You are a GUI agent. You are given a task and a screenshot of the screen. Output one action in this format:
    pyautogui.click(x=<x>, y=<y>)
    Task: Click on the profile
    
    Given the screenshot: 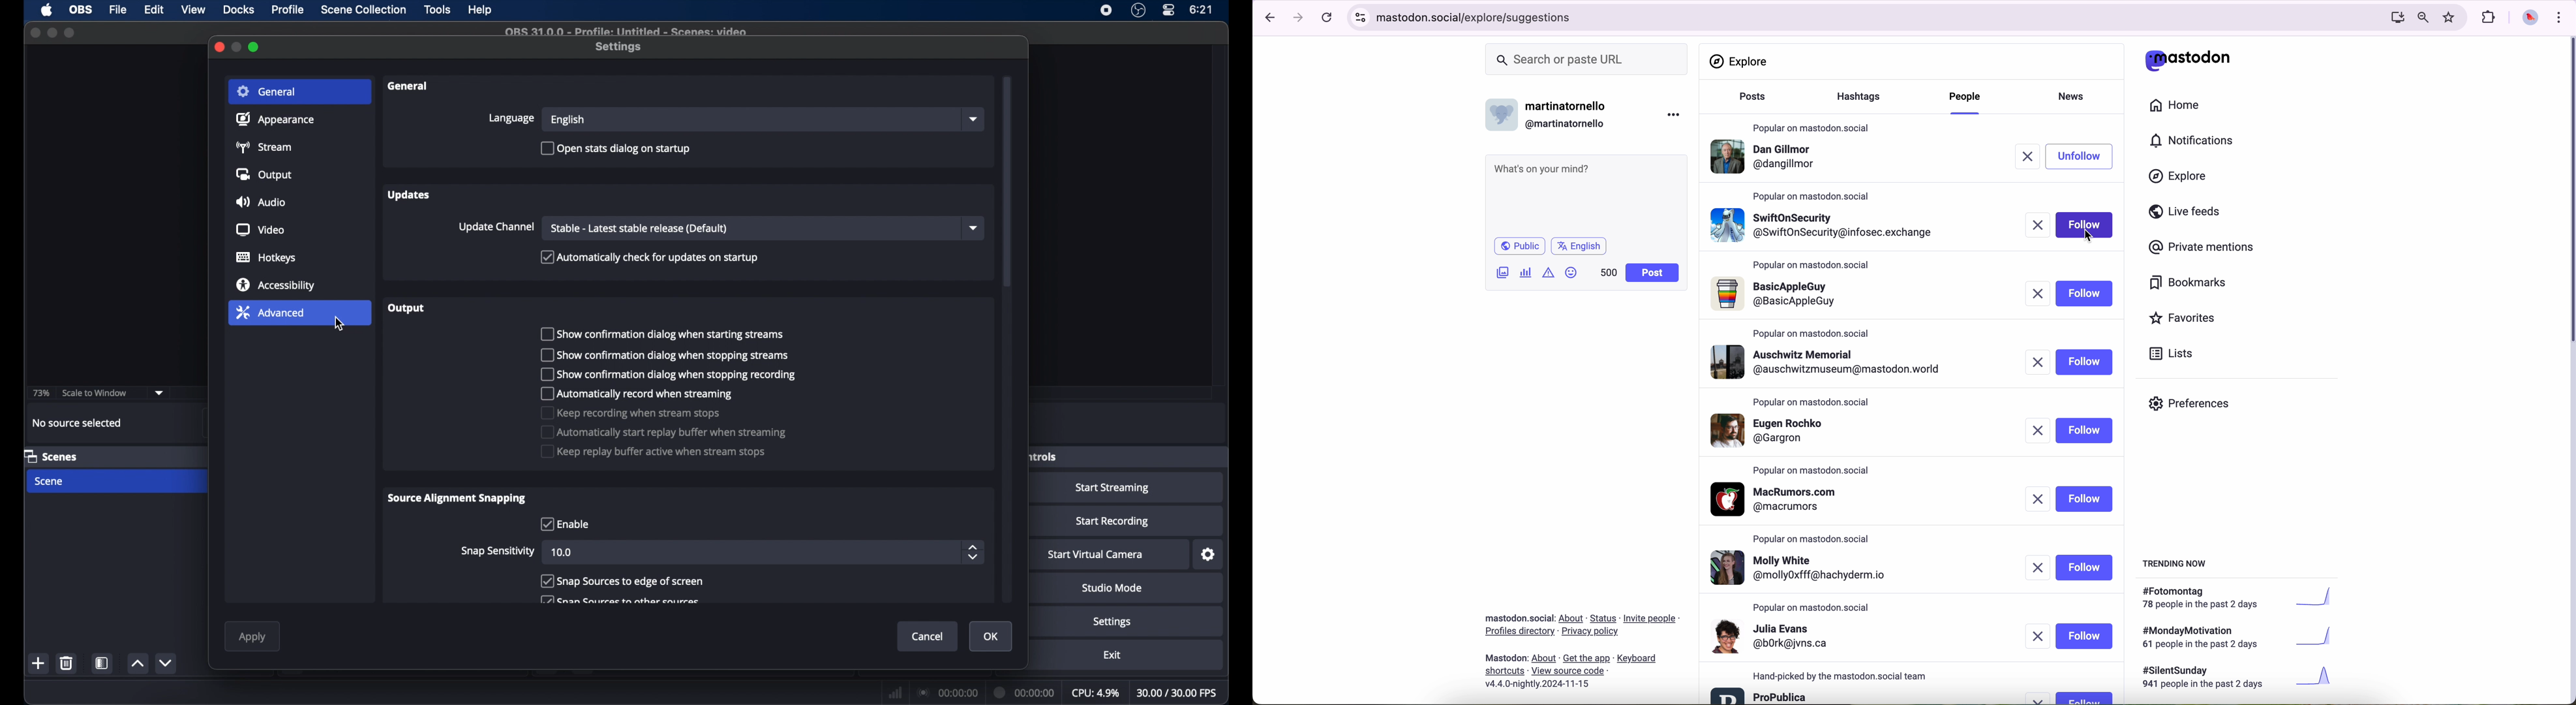 What is the action you would take?
    pyautogui.click(x=1781, y=500)
    